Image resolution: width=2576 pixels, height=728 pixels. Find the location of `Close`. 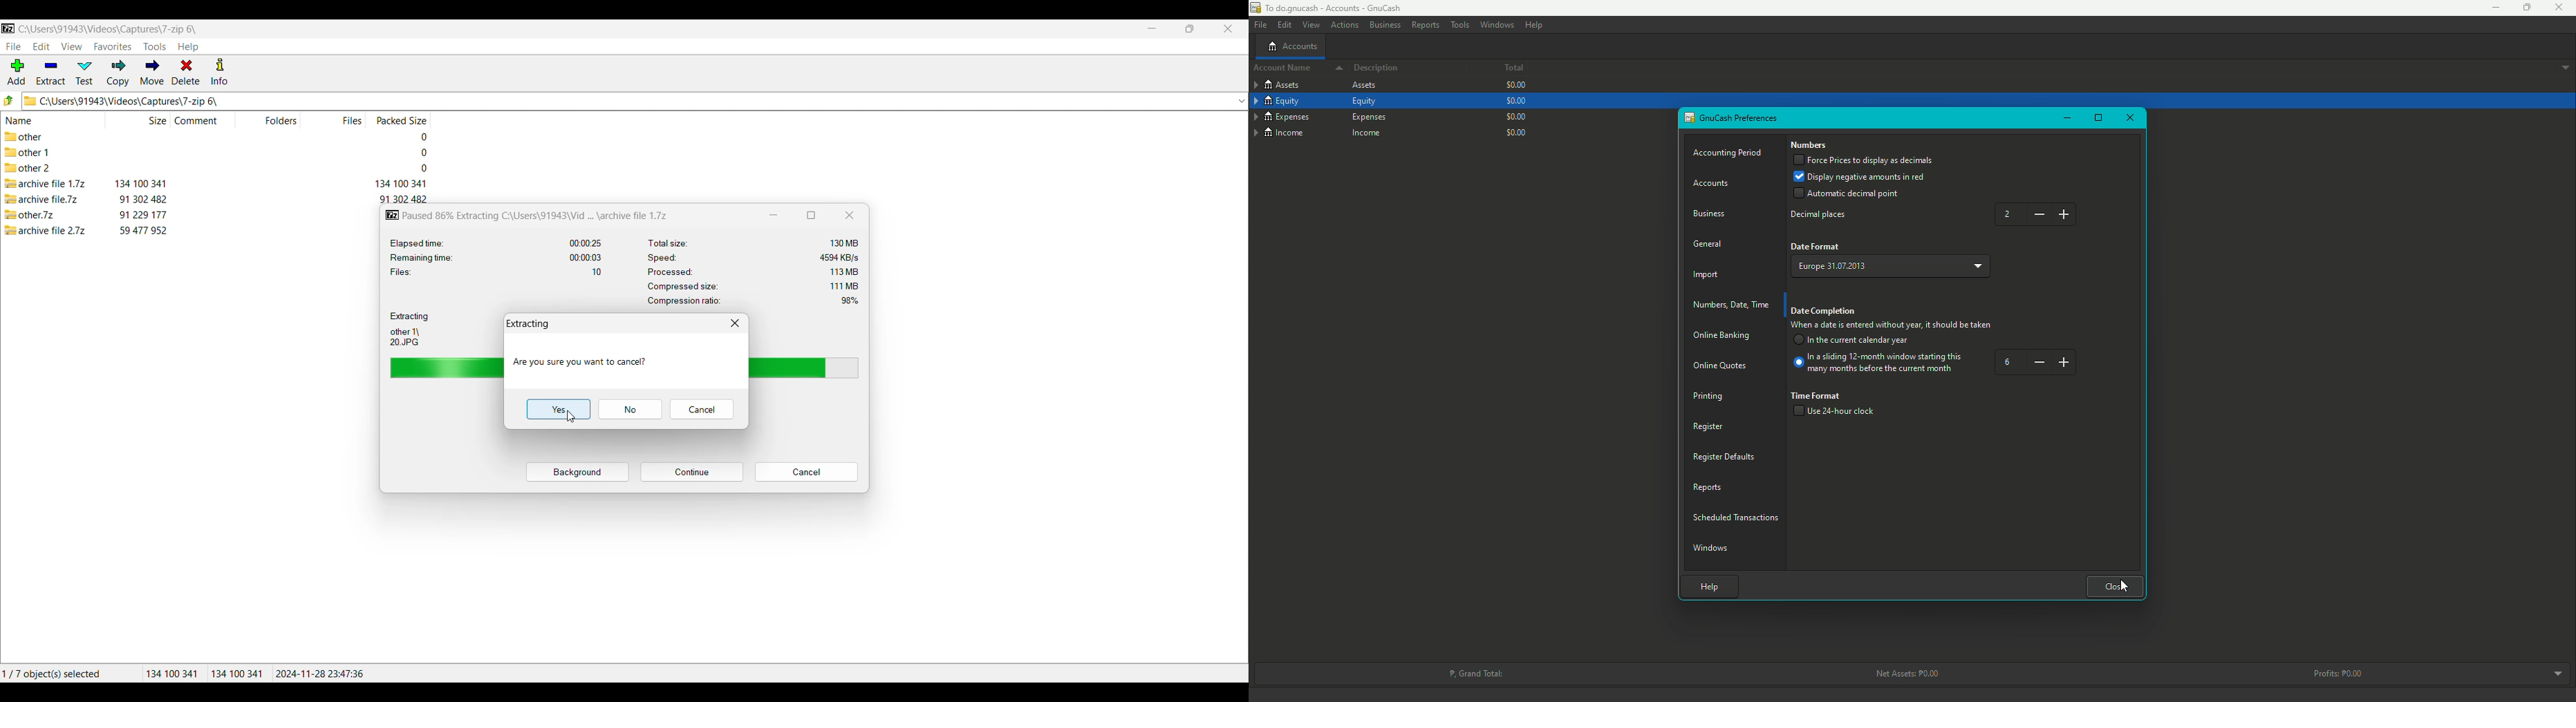

Close is located at coordinates (2116, 585).